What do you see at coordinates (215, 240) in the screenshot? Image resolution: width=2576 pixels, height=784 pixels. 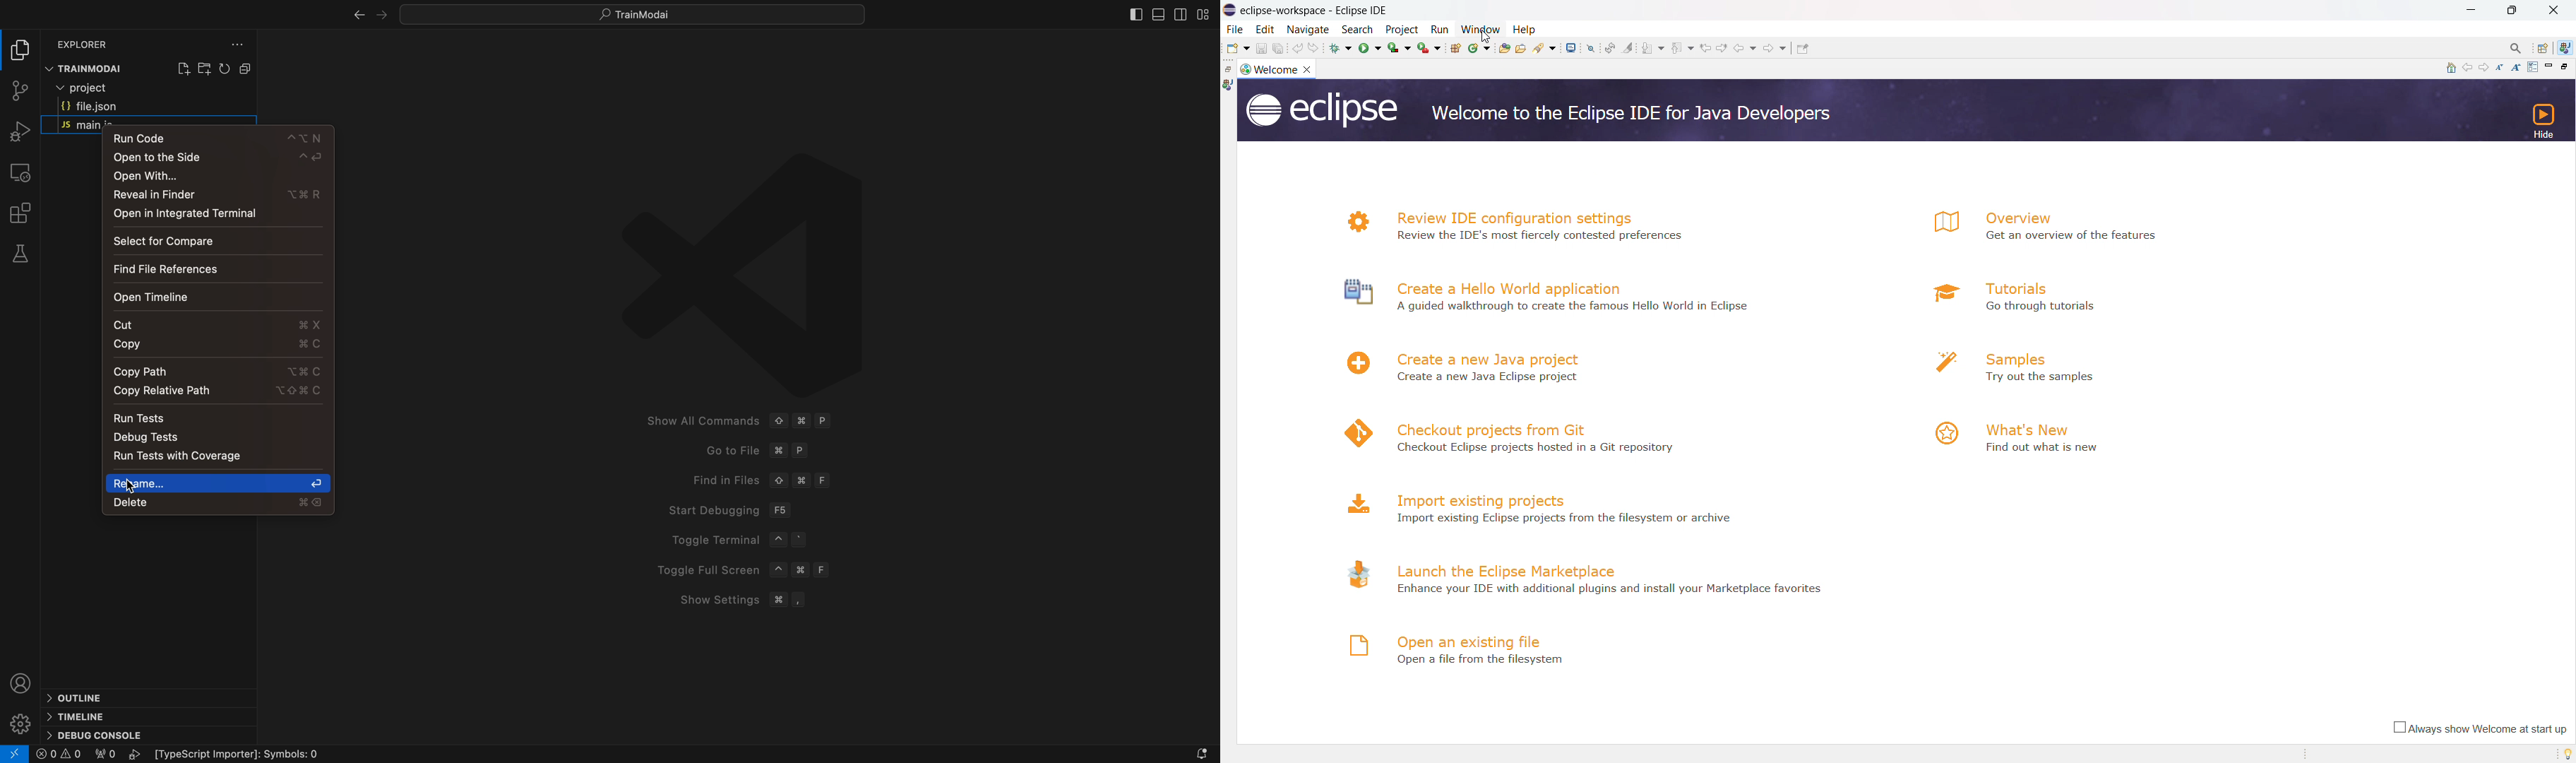 I see `select for compare` at bounding box center [215, 240].